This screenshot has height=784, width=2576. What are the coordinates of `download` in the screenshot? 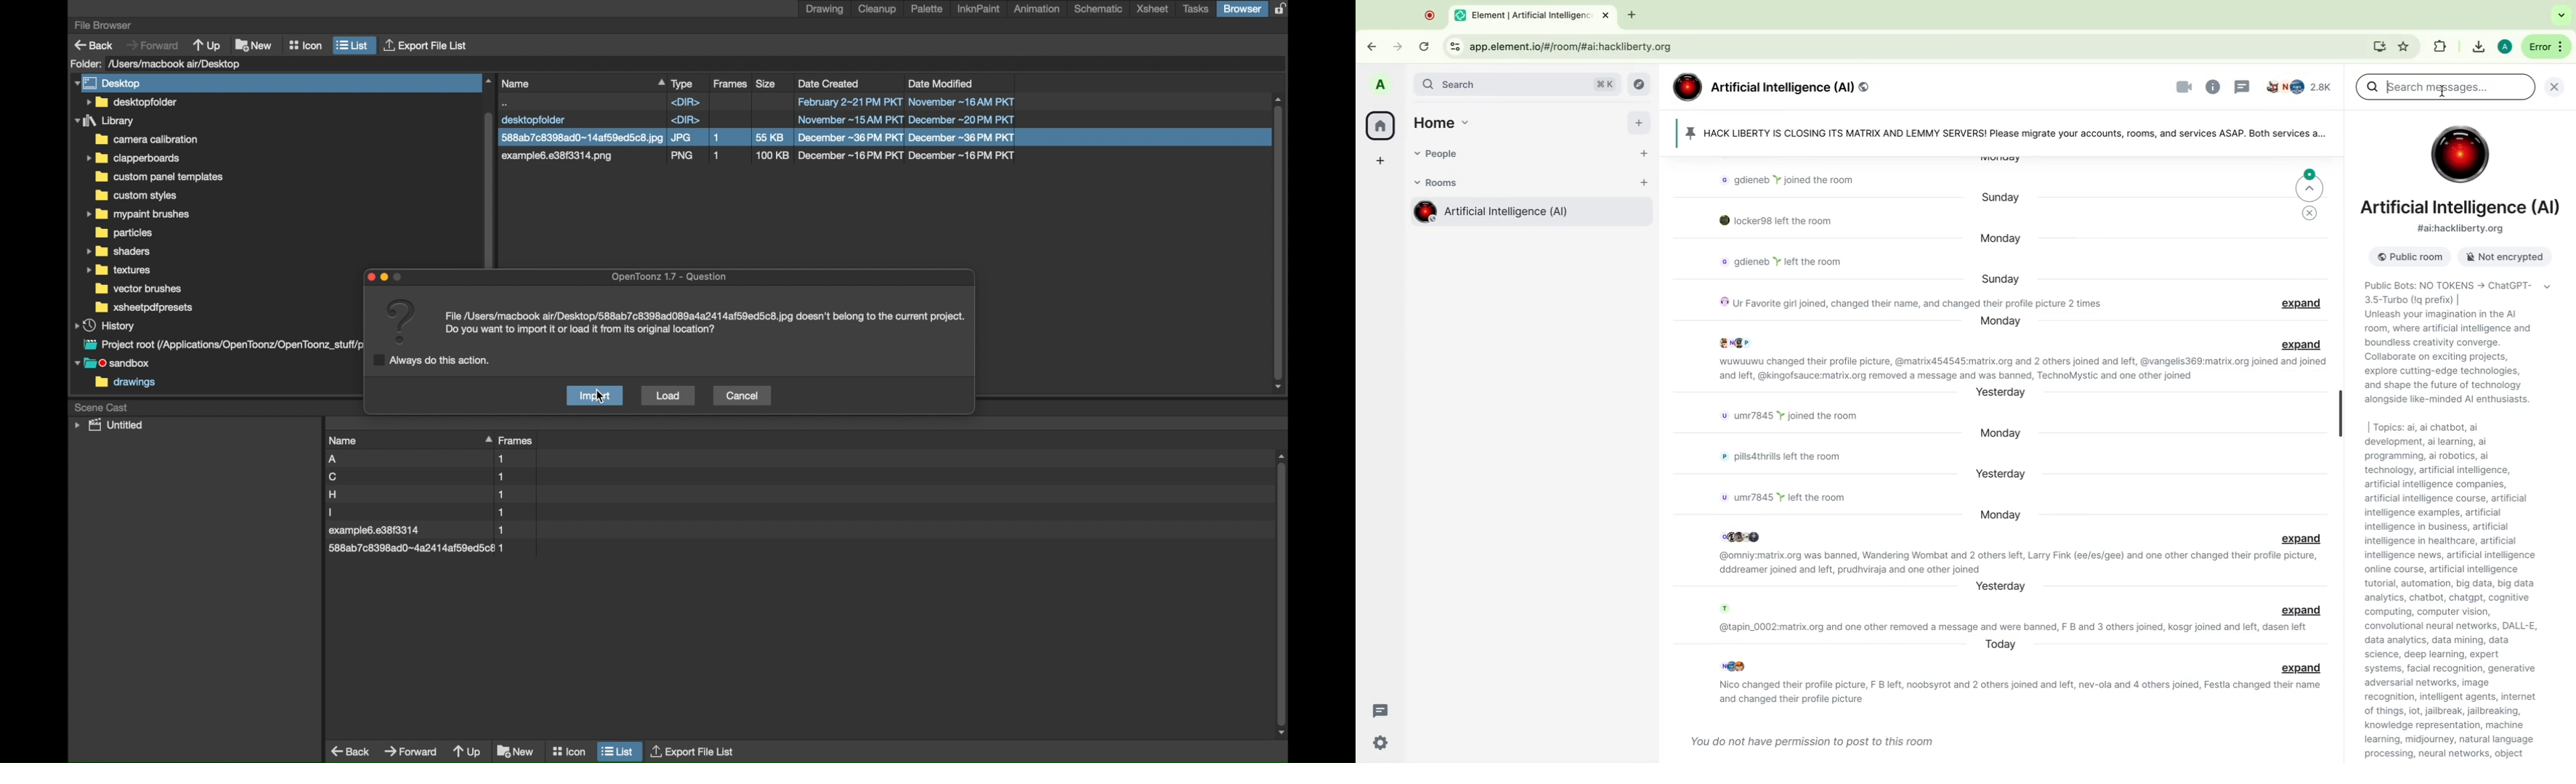 It's located at (2476, 47).